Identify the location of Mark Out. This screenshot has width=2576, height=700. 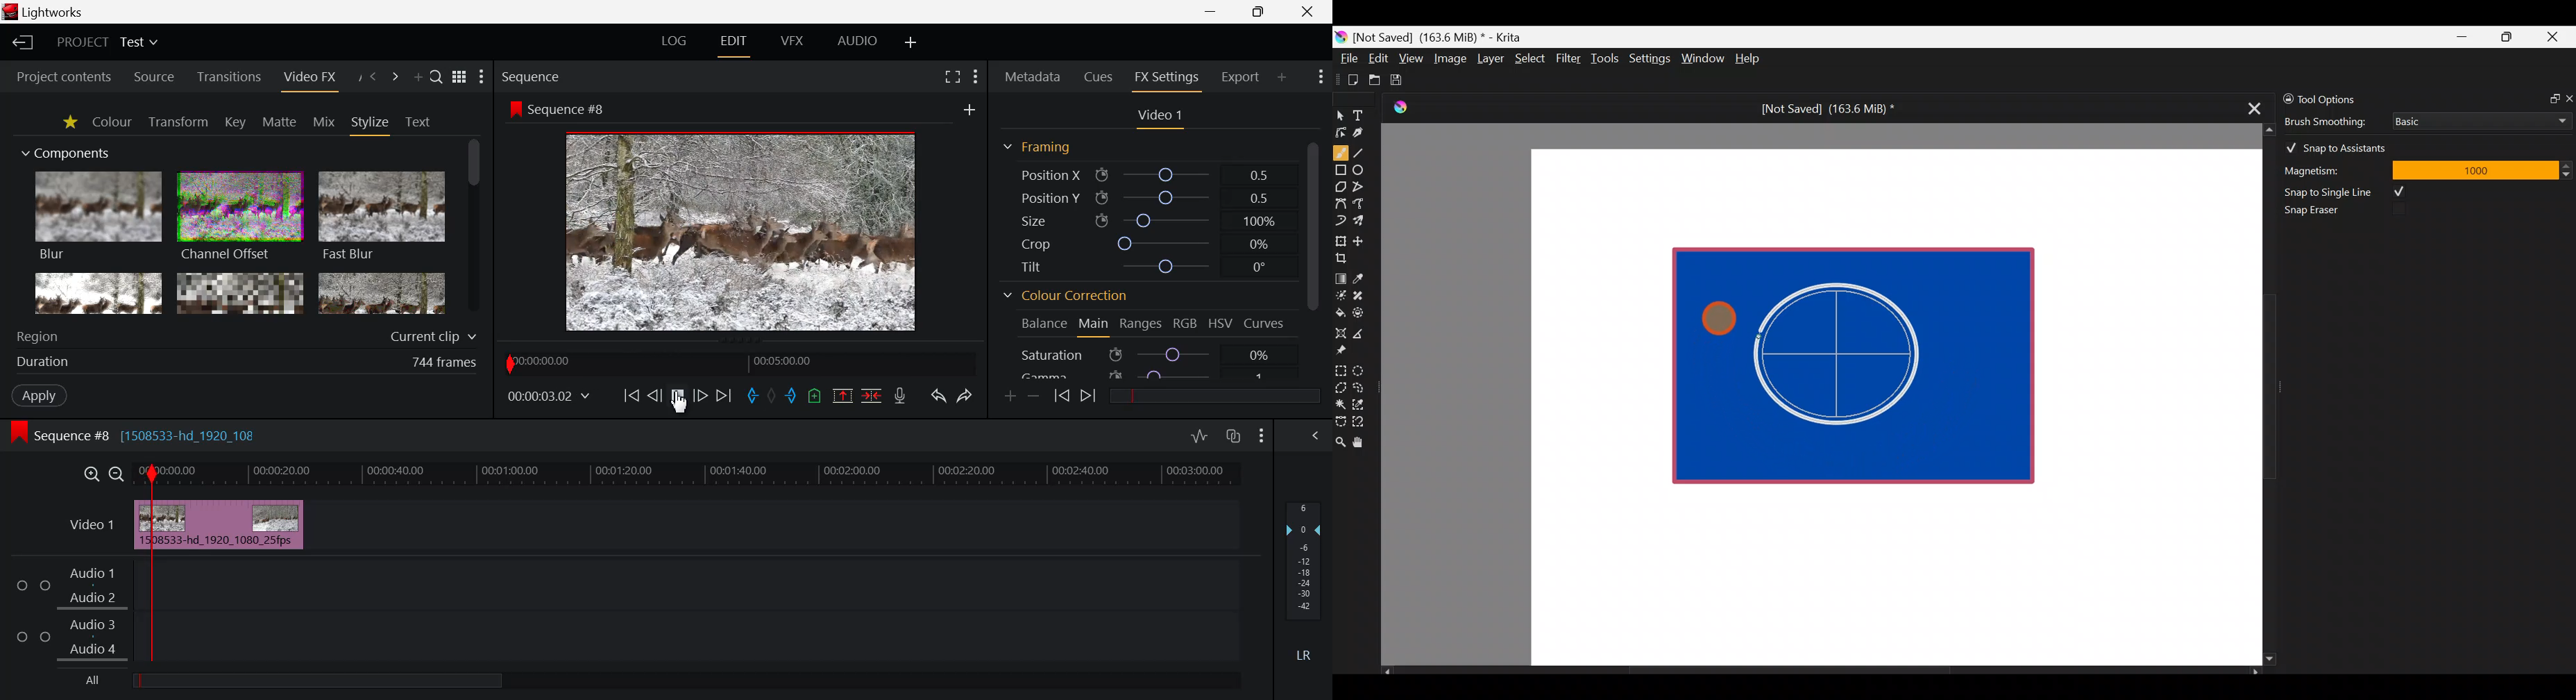
(795, 397).